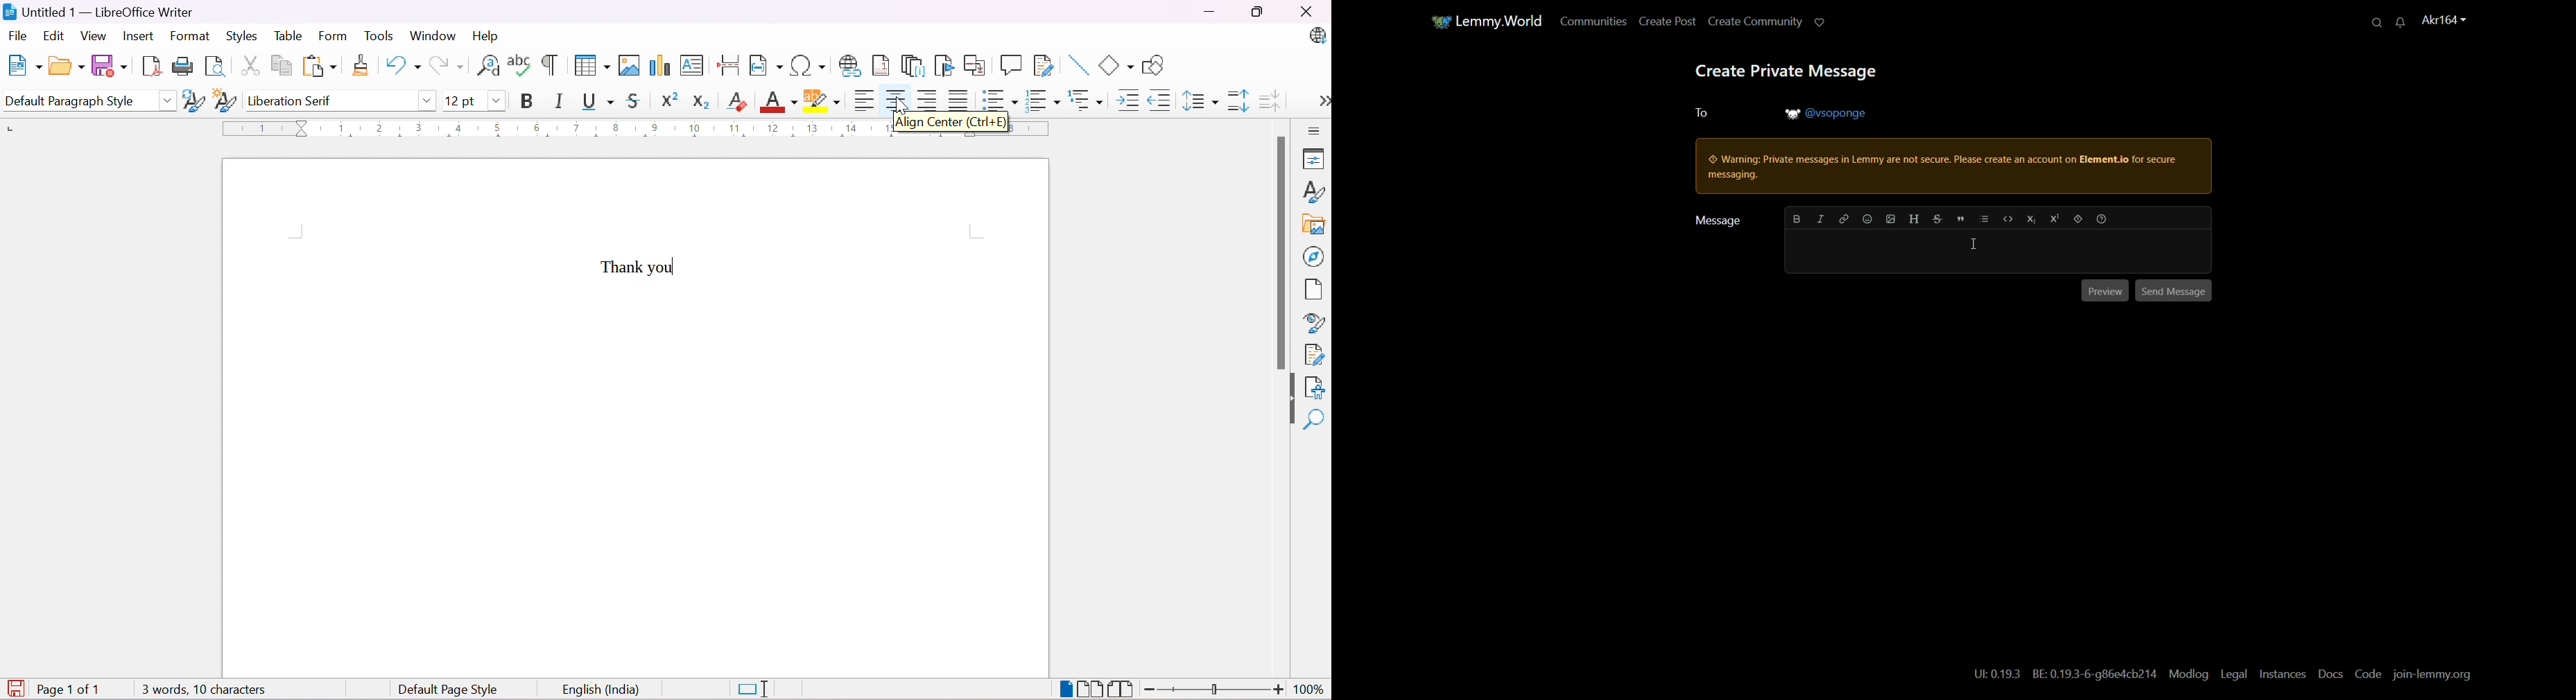  Describe the element at coordinates (1310, 324) in the screenshot. I see `Style Inspector` at that location.